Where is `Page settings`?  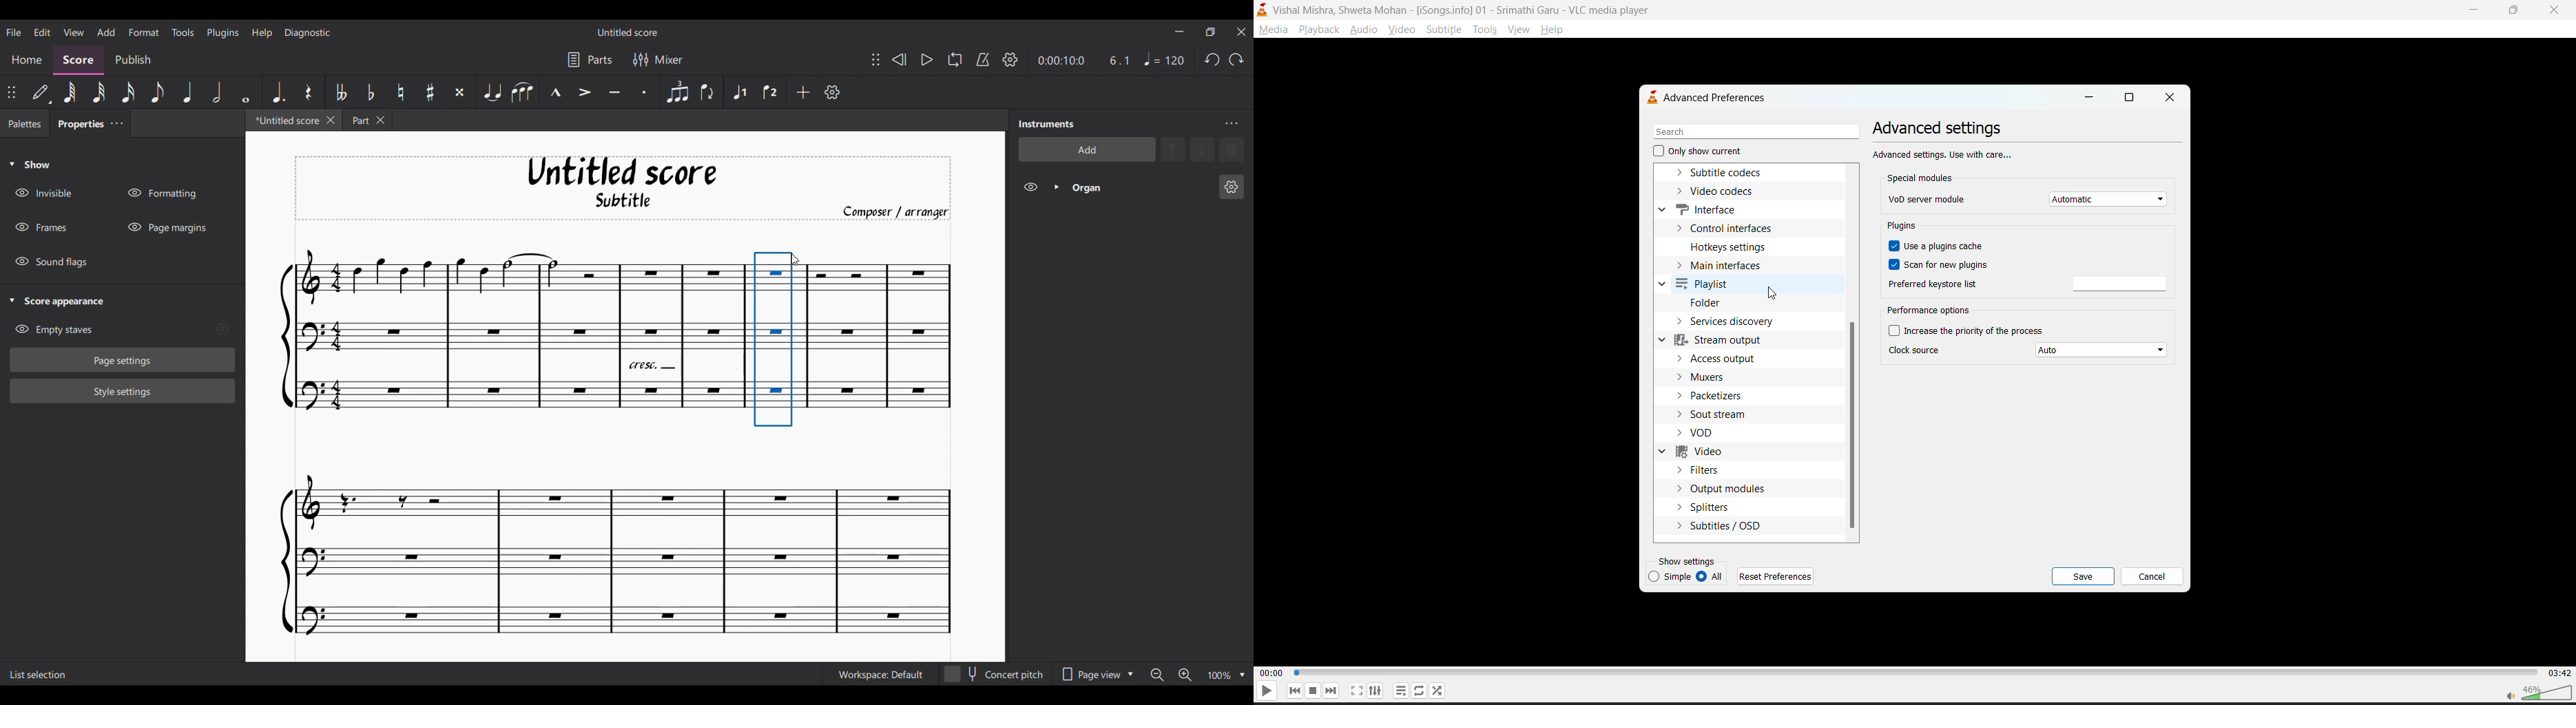
Page settings is located at coordinates (123, 360).